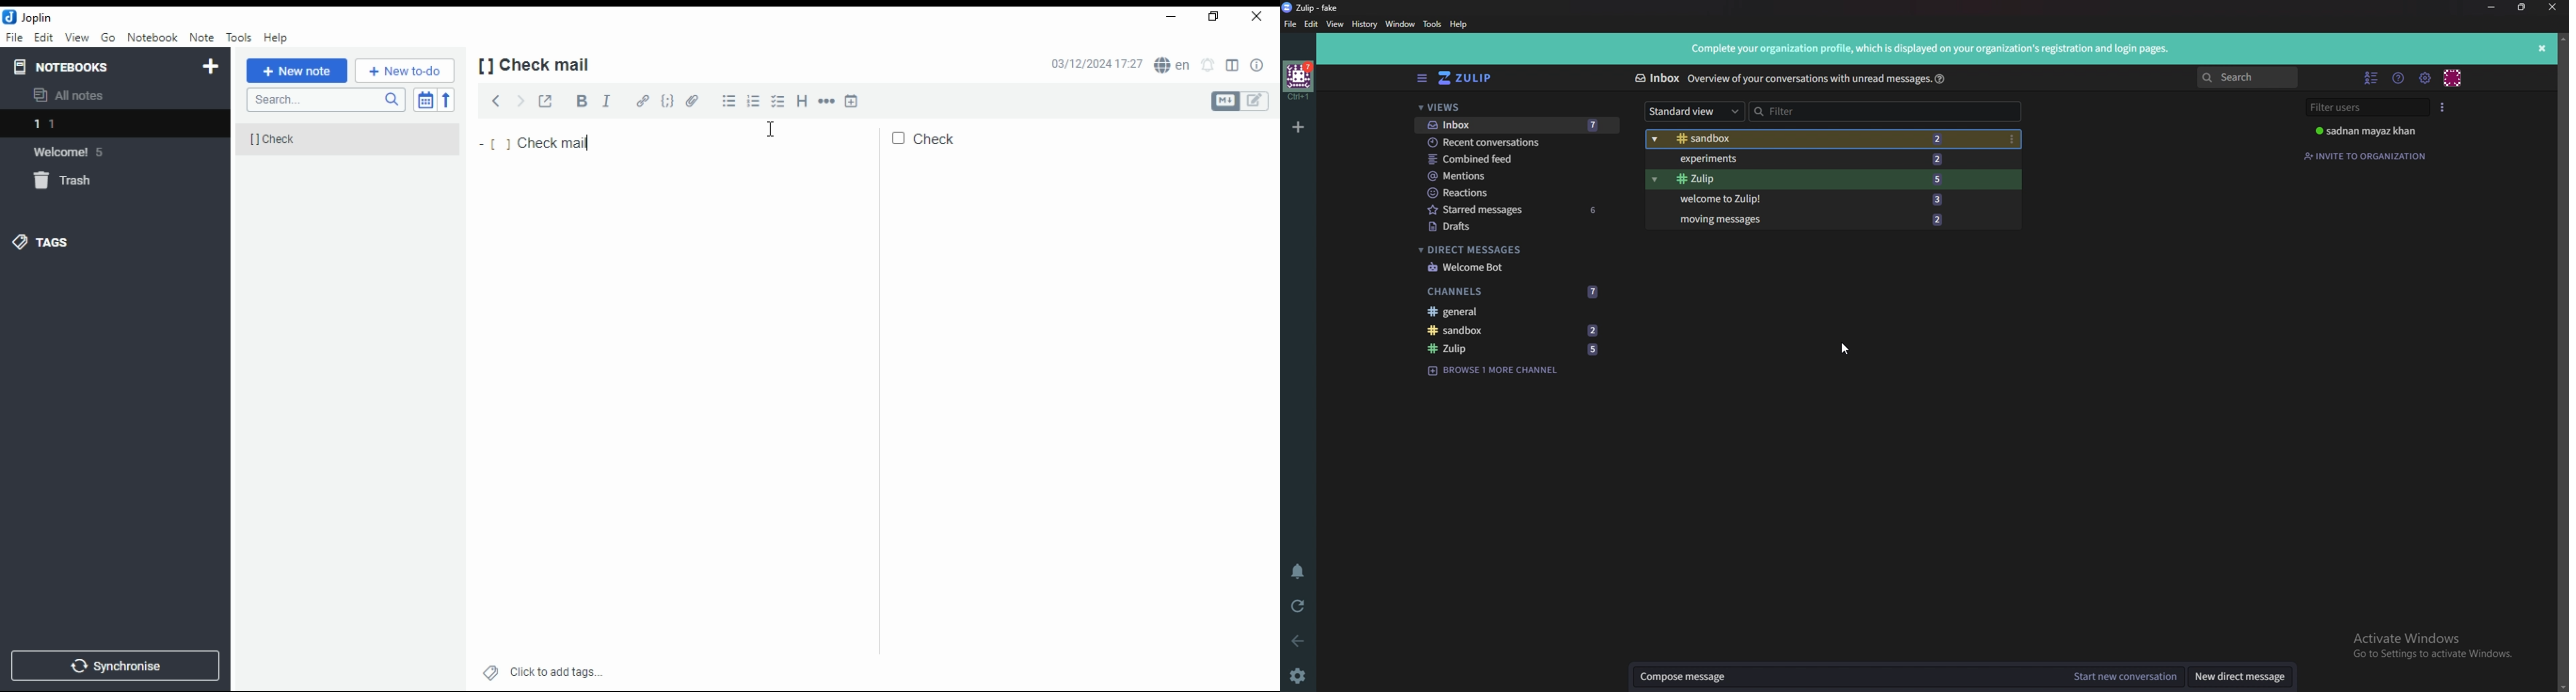 The width and height of the screenshot is (2576, 700). What do you see at coordinates (922, 144) in the screenshot?
I see `check ` at bounding box center [922, 144].